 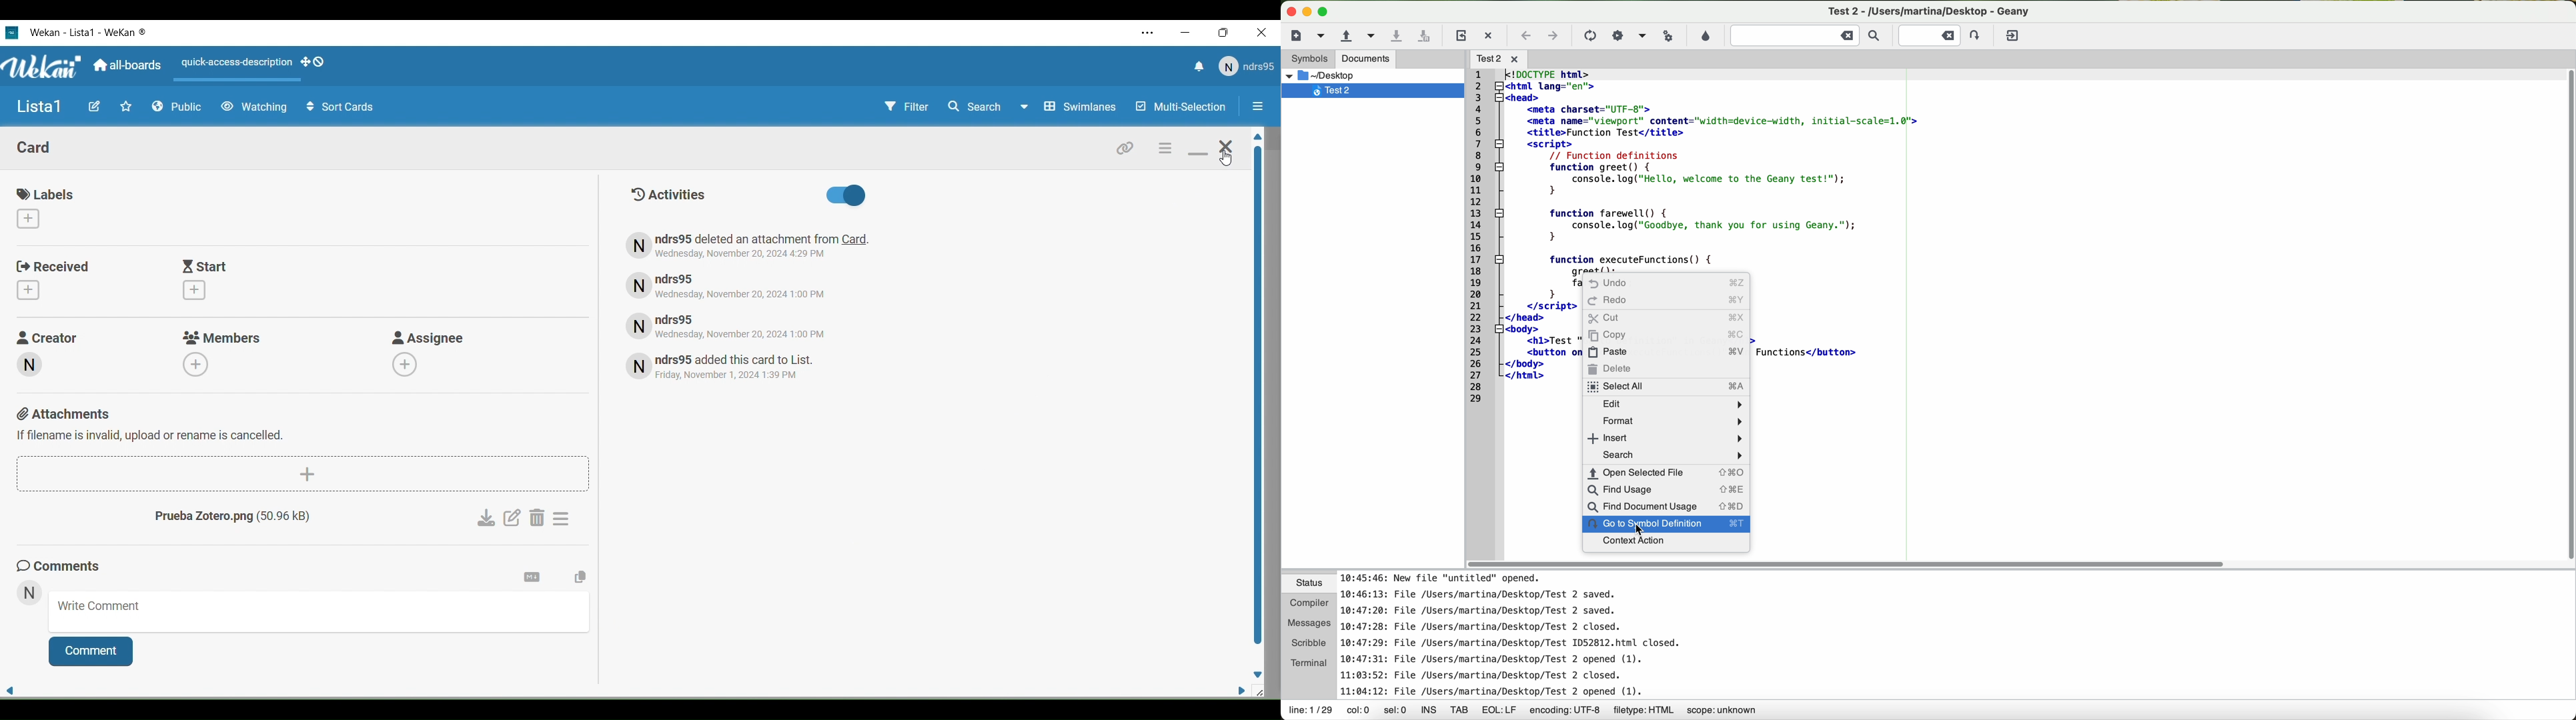 What do you see at coordinates (49, 336) in the screenshot?
I see `Creator` at bounding box center [49, 336].